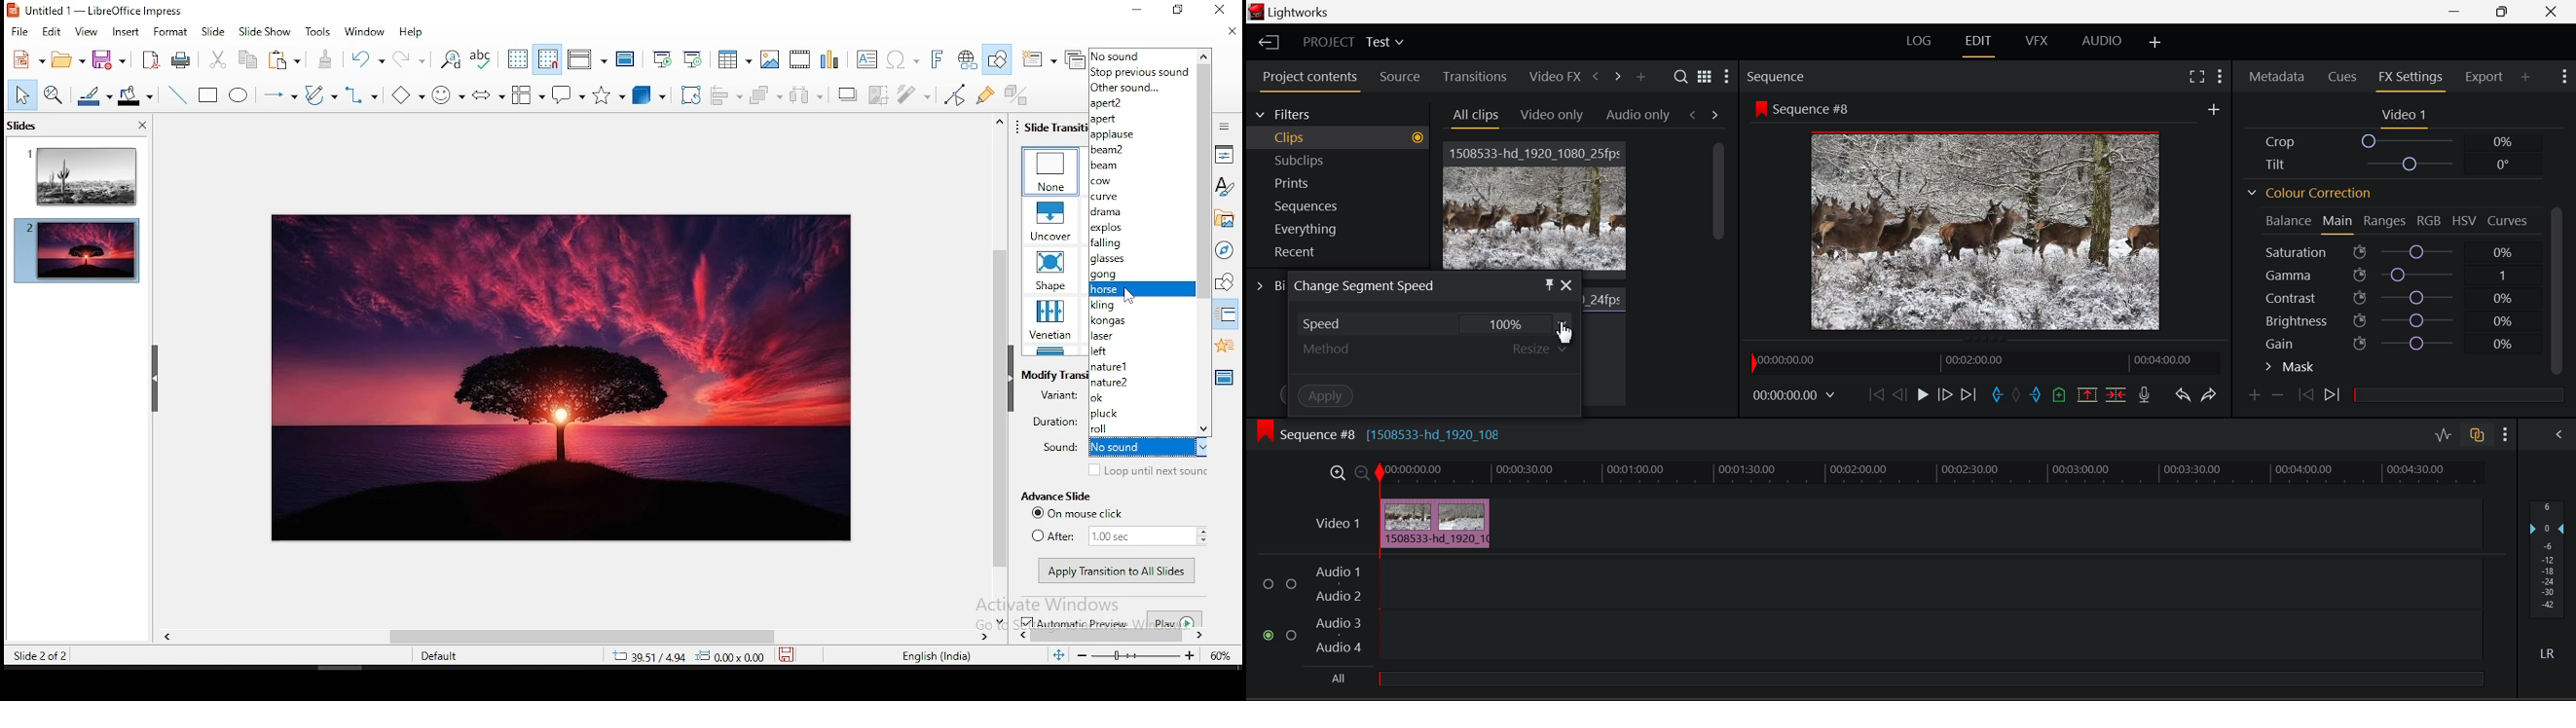 This screenshot has height=728, width=2576. Describe the element at coordinates (1345, 185) in the screenshot. I see `Prints` at that location.